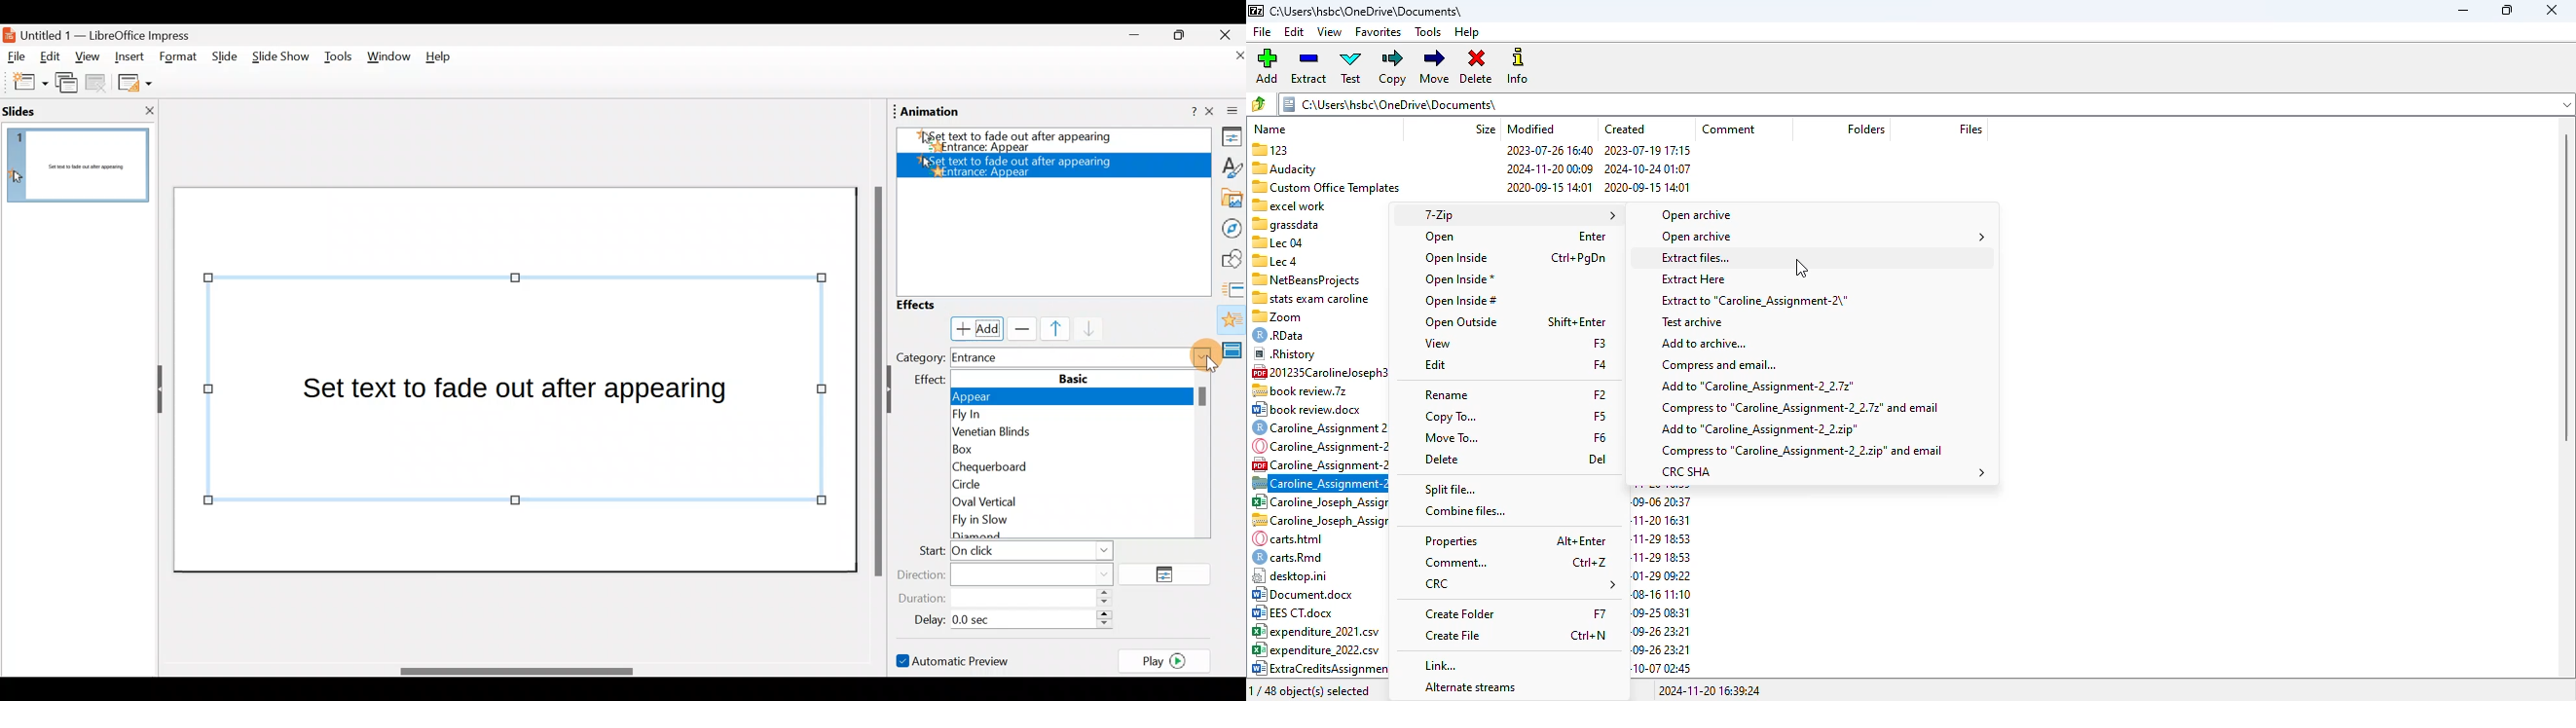  What do you see at coordinates (178, 58) in the screenshot?
I see `Format` at bounding box center [178, 58].